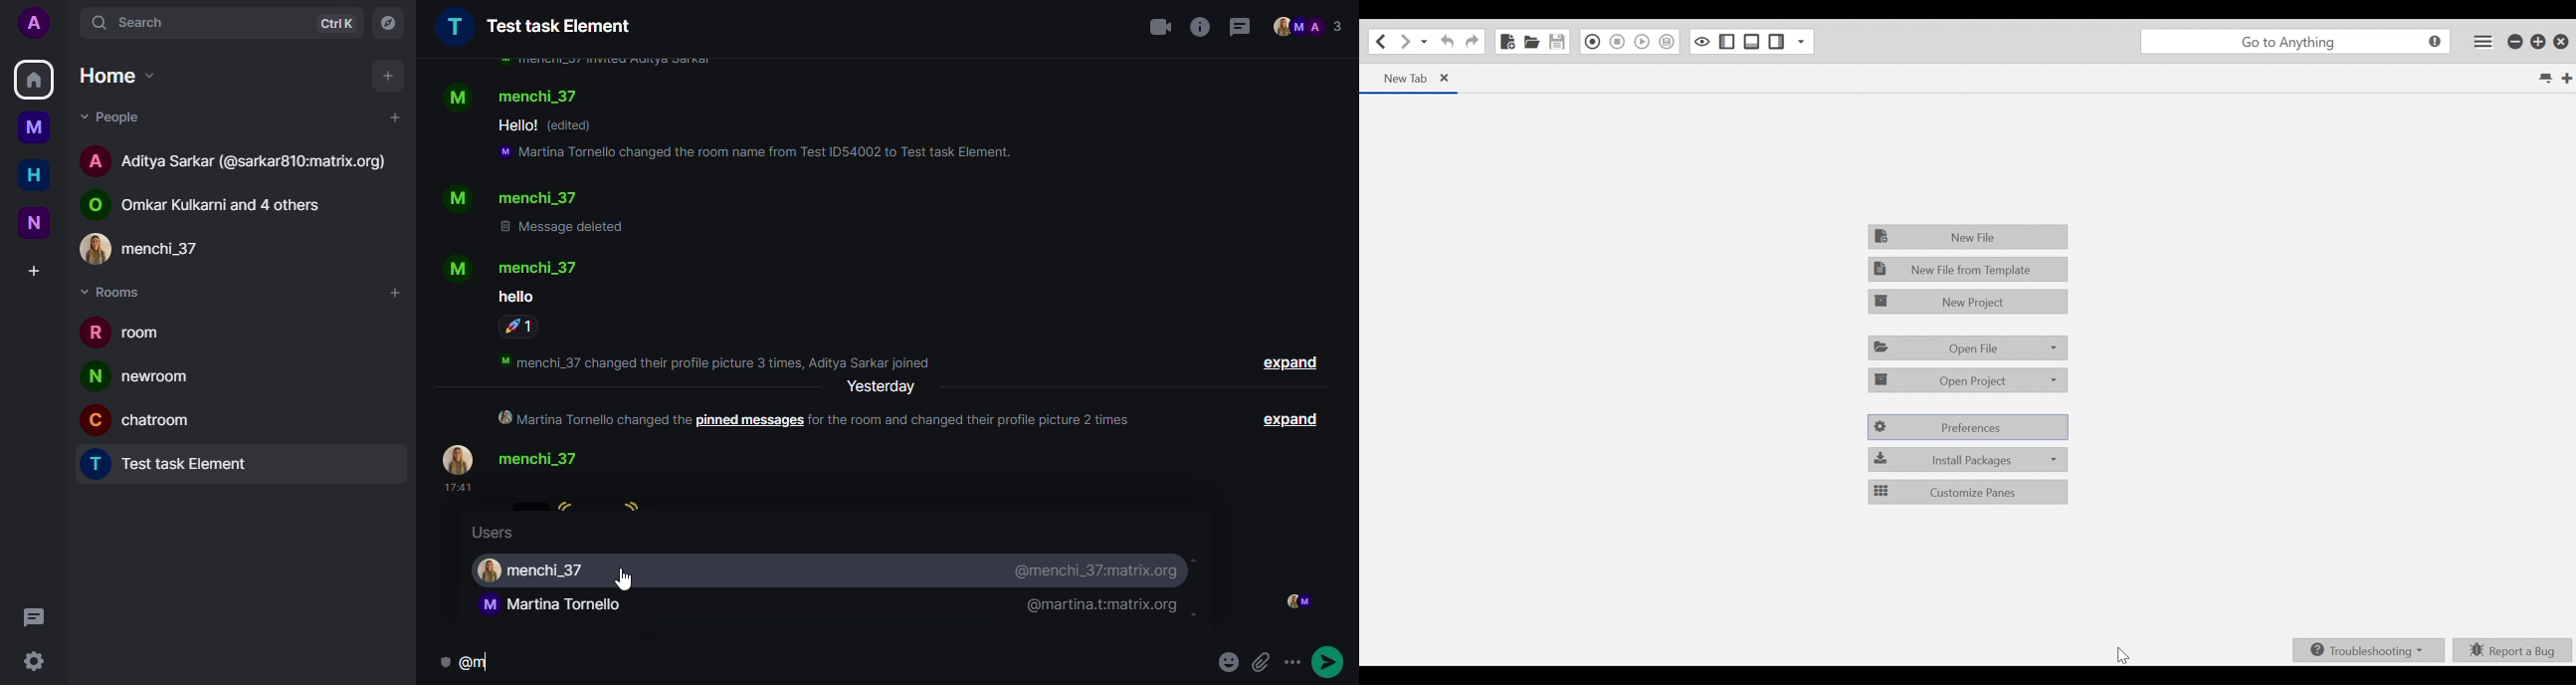  I want to click on users, so click(497, 534).